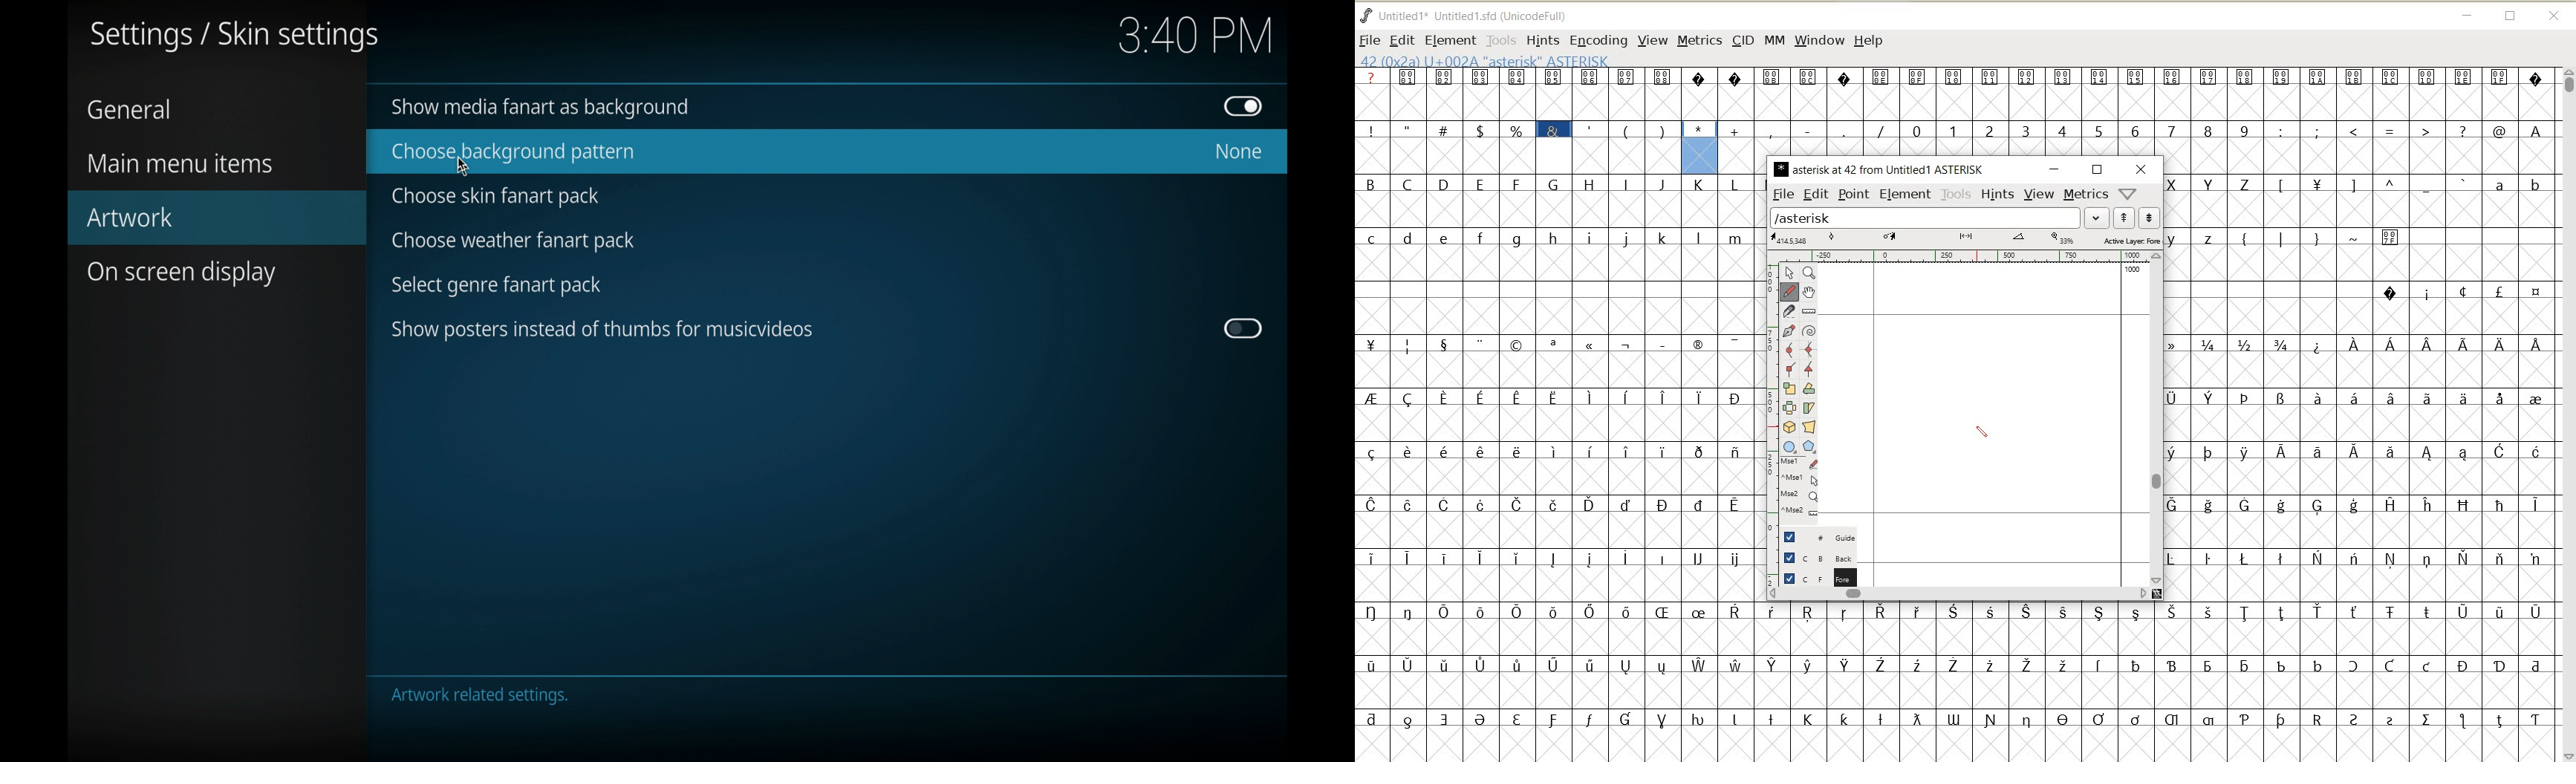  I want to click on settings/skin settings, so click(234, 37).